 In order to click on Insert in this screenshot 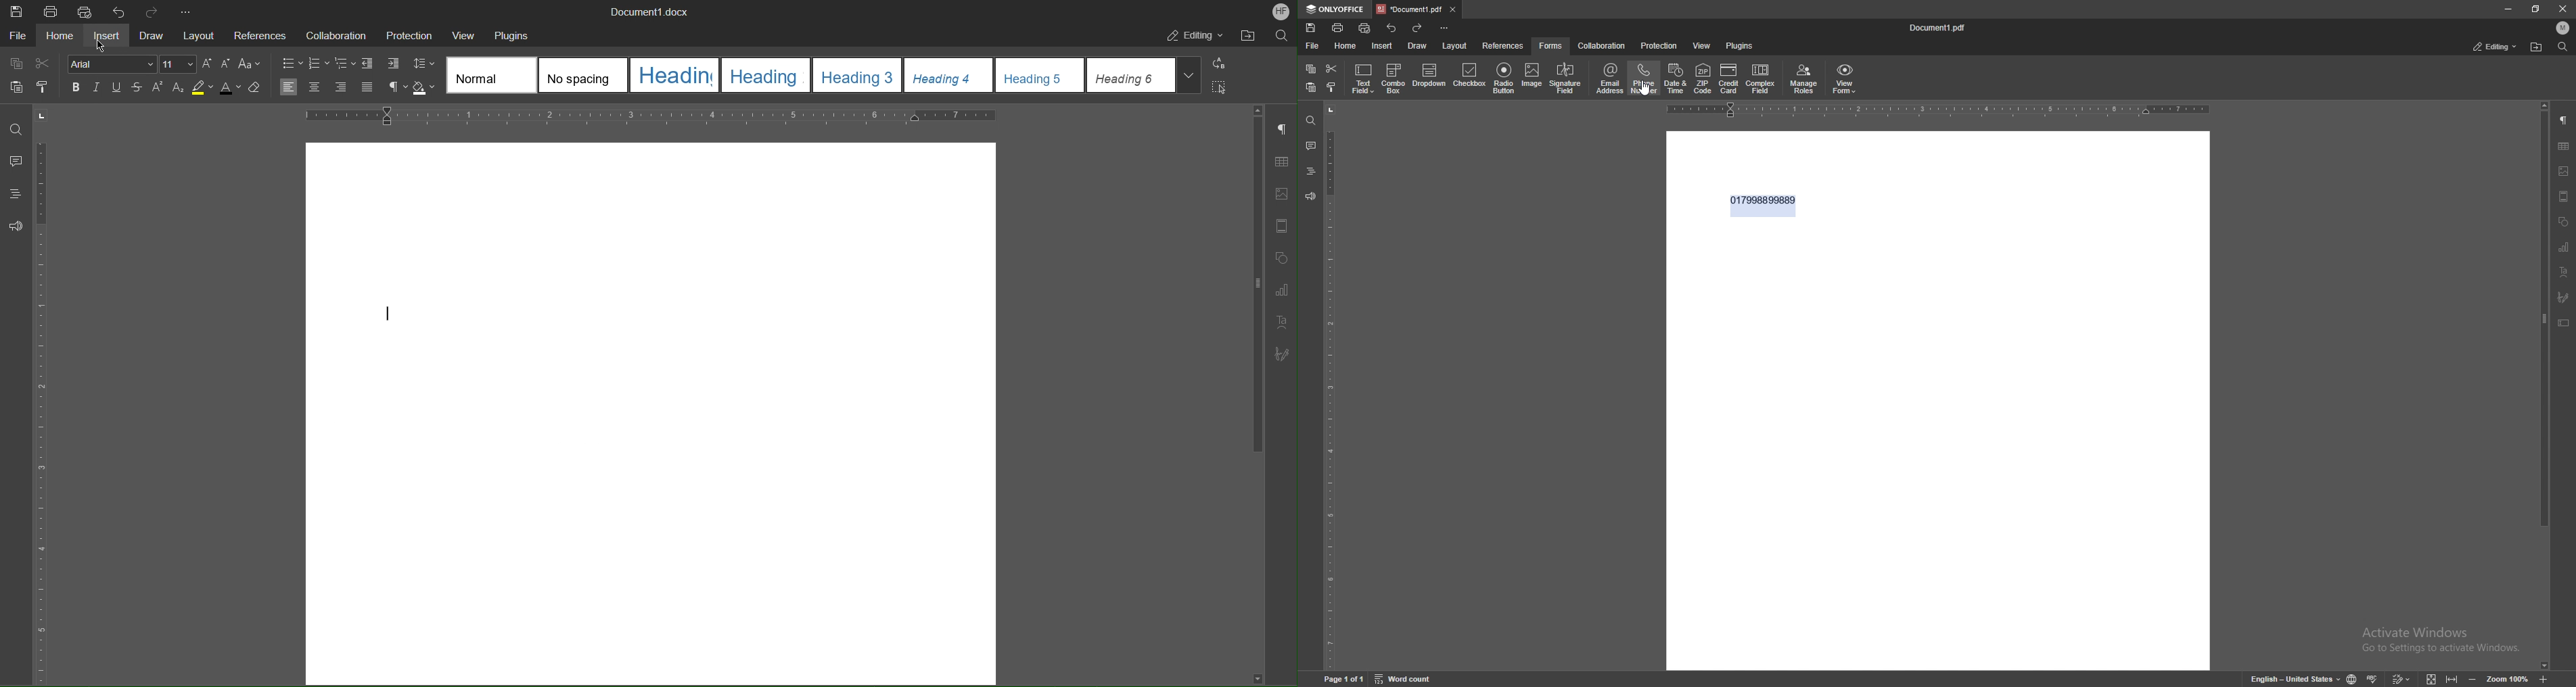, I will do `click(108, 34)`.